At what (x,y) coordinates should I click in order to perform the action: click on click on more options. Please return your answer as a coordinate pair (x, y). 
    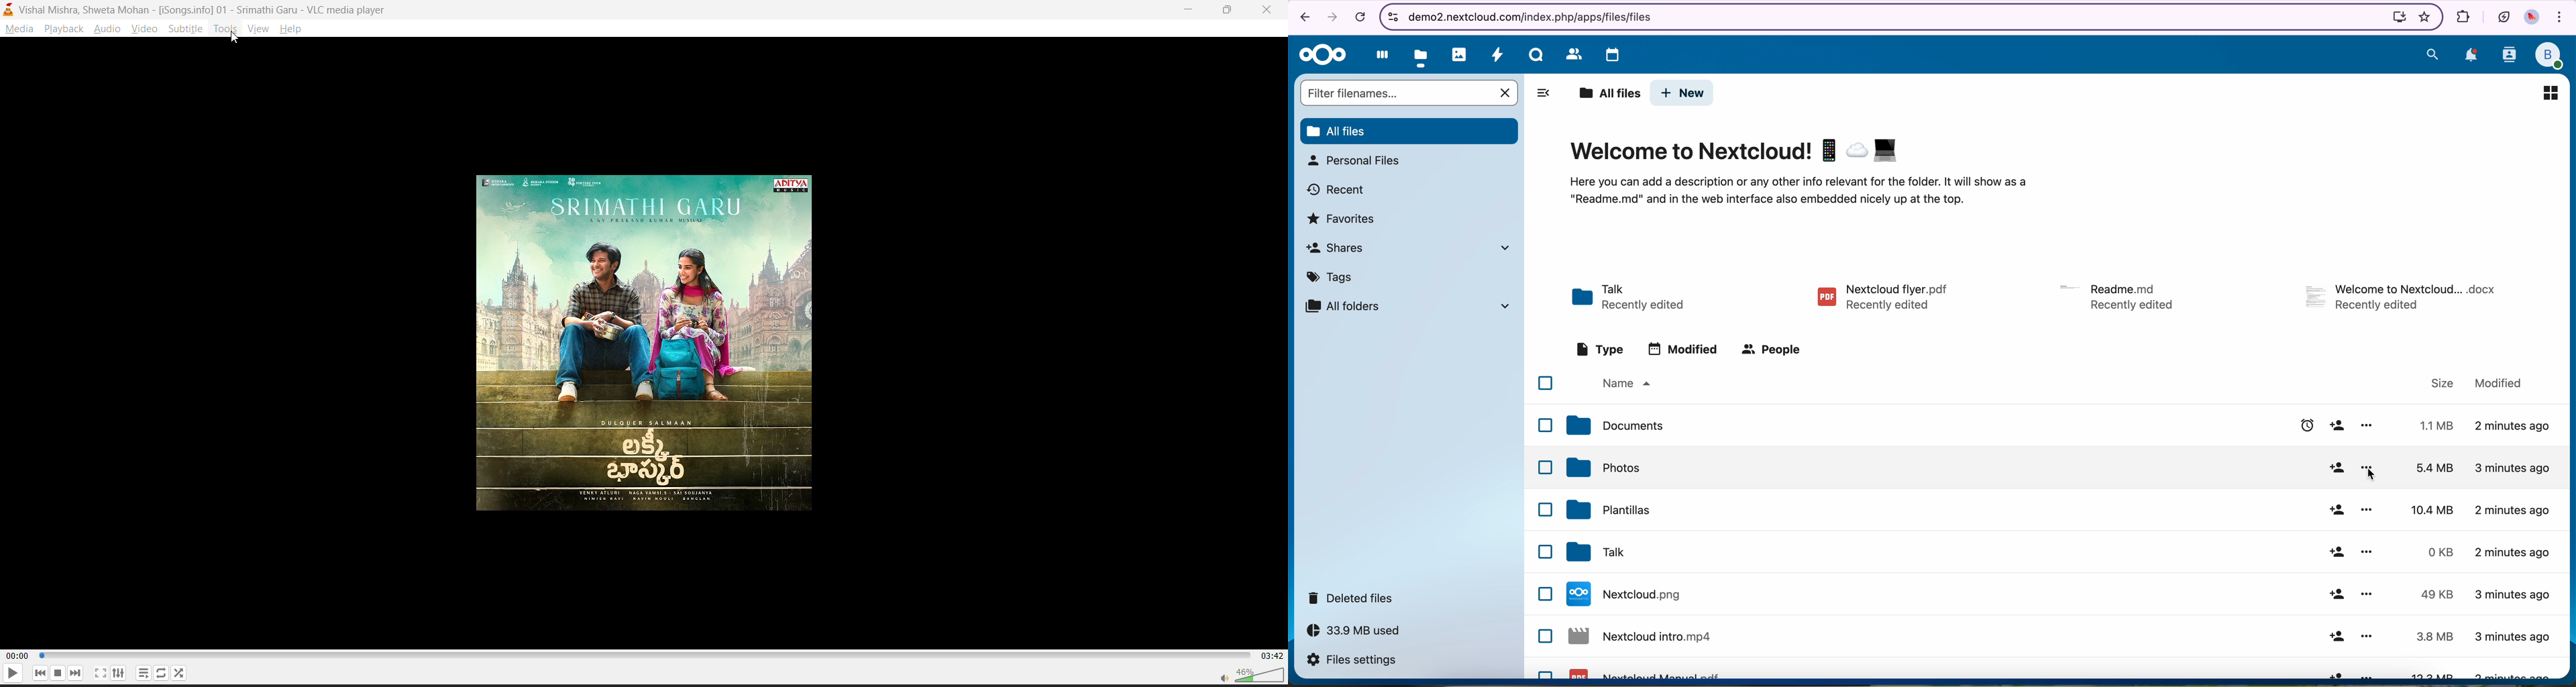
    Looking at the image, I should click on (2370, 469).